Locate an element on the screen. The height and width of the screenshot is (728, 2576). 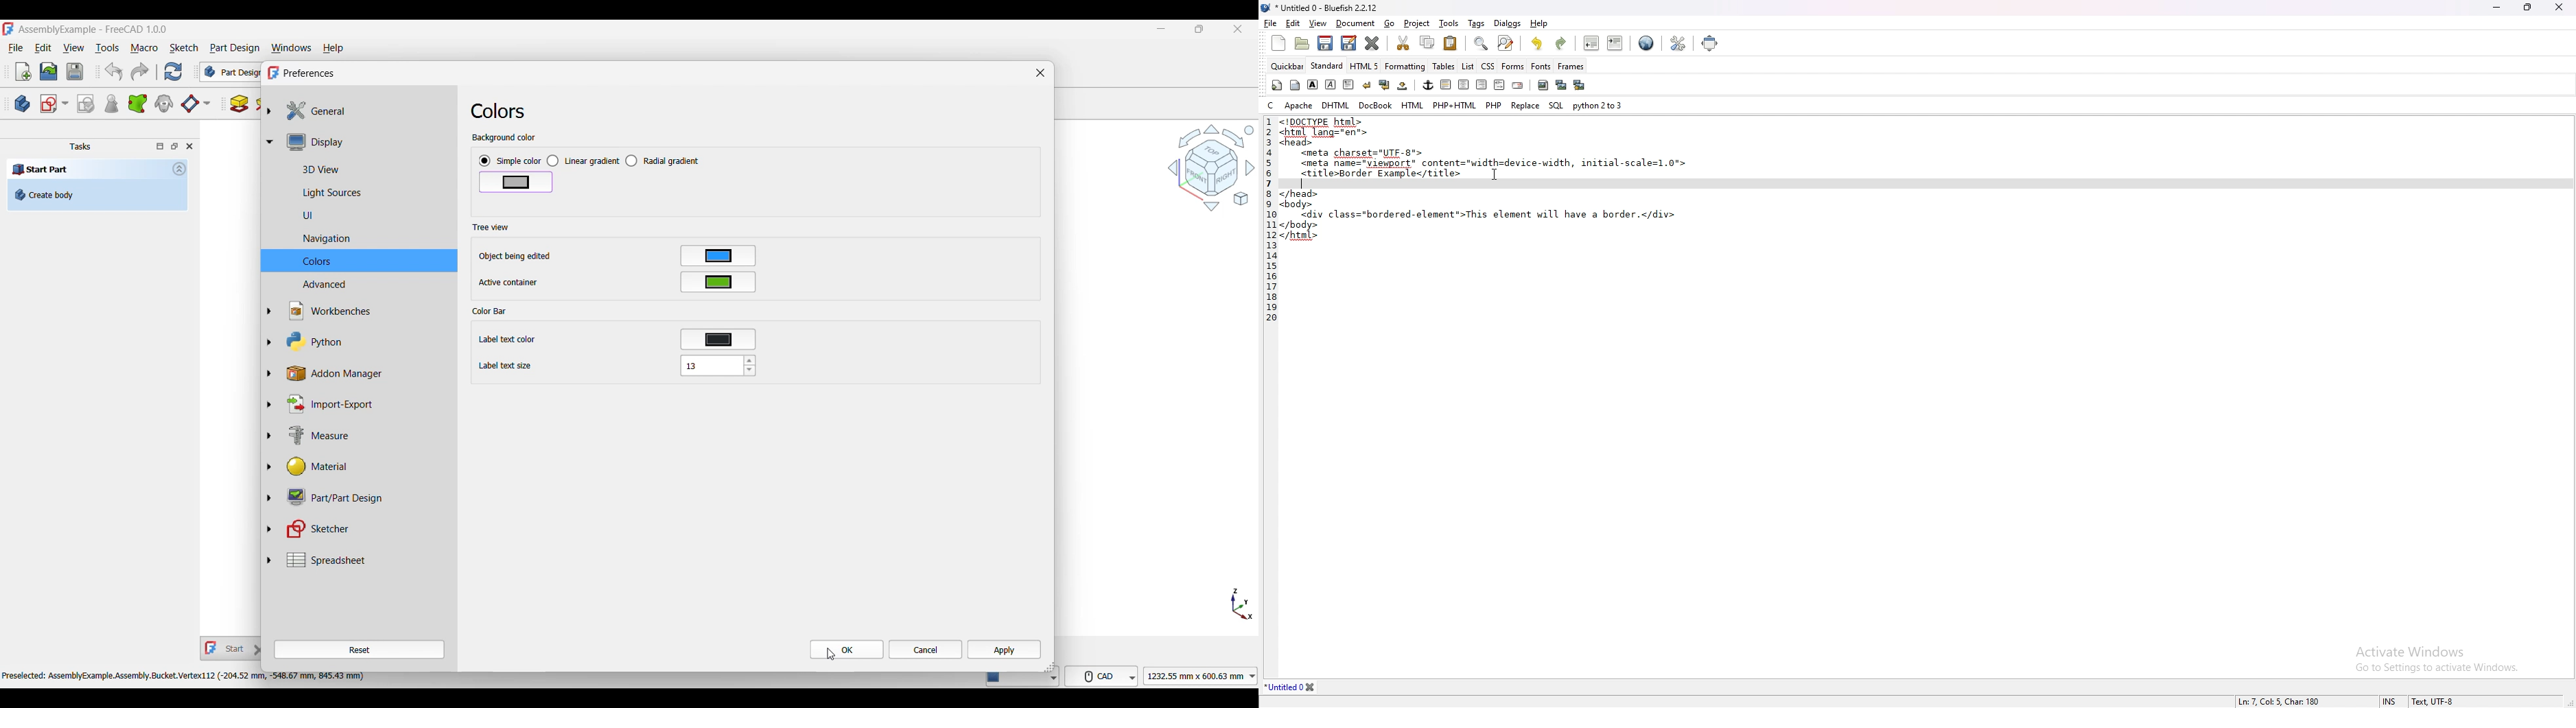
indent is located at coordinates (1616, 43).